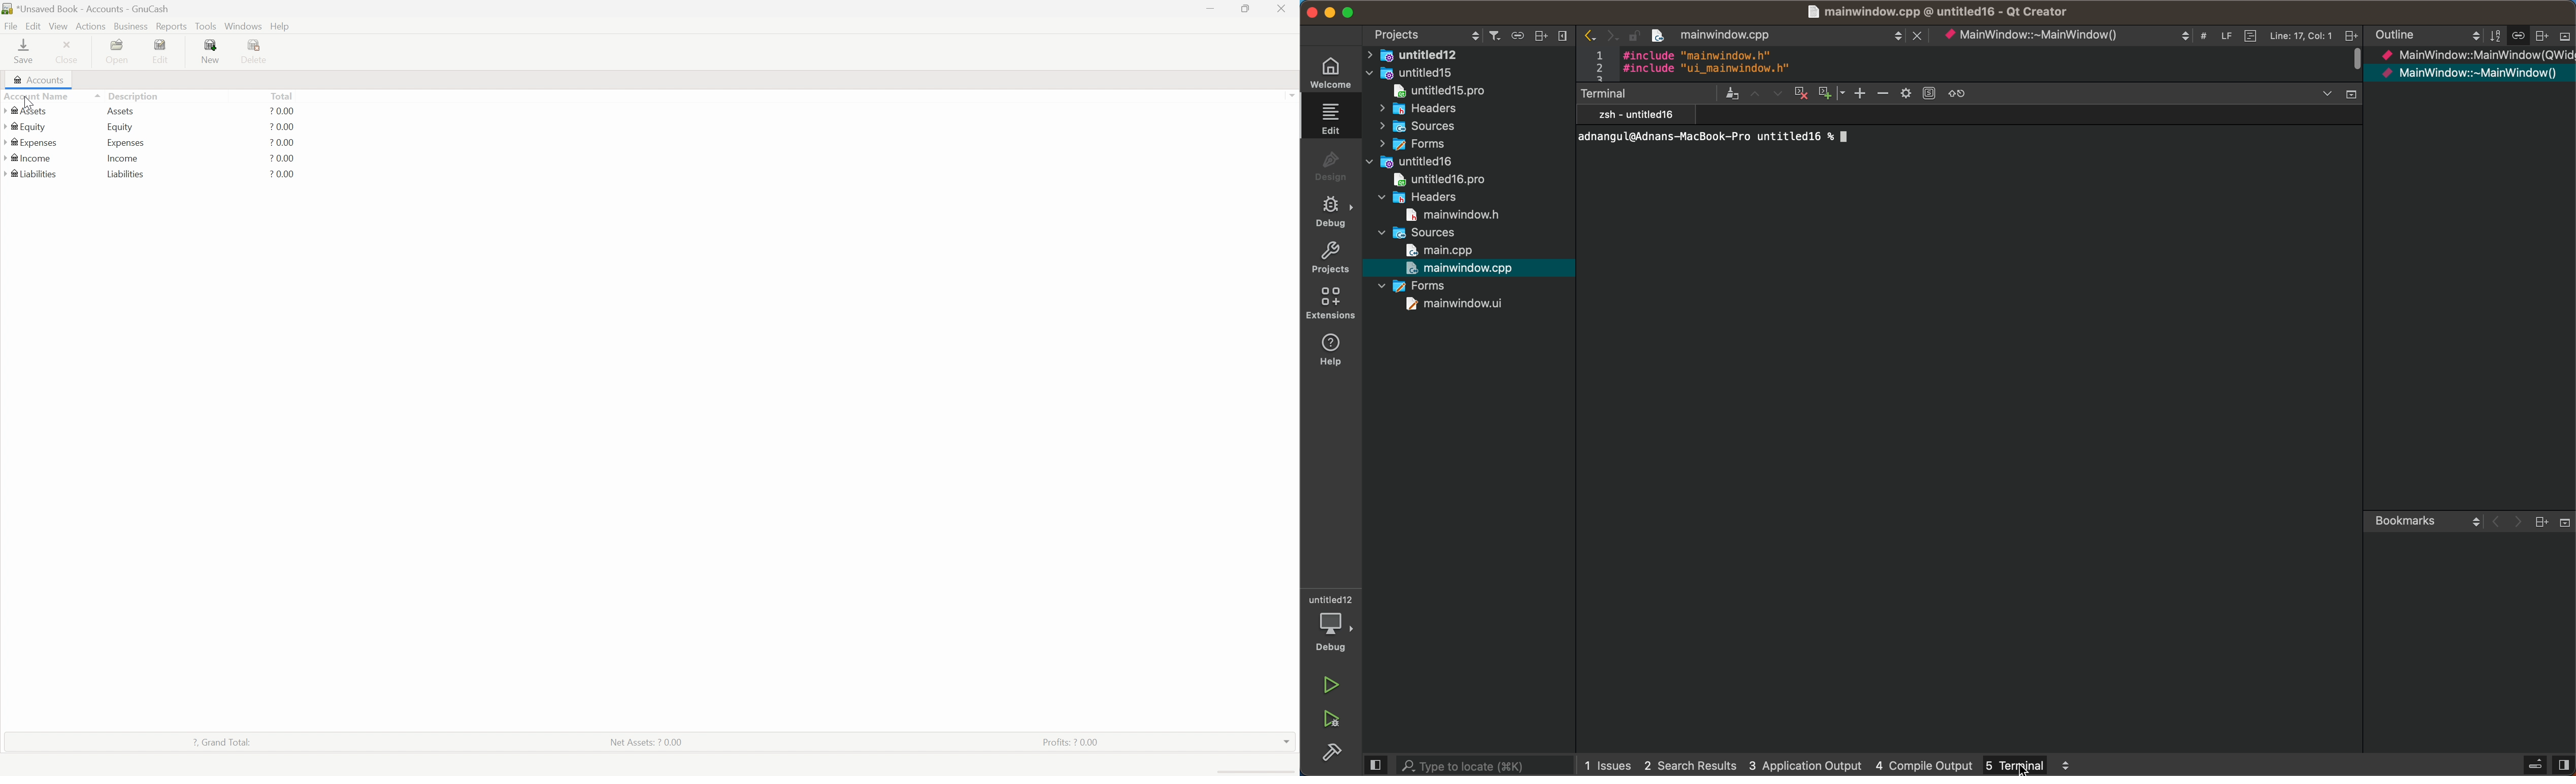  What do you see at coordinates (32, 173) in the screenshot?
I see `Liabilities` at bounding box center [32, 173].